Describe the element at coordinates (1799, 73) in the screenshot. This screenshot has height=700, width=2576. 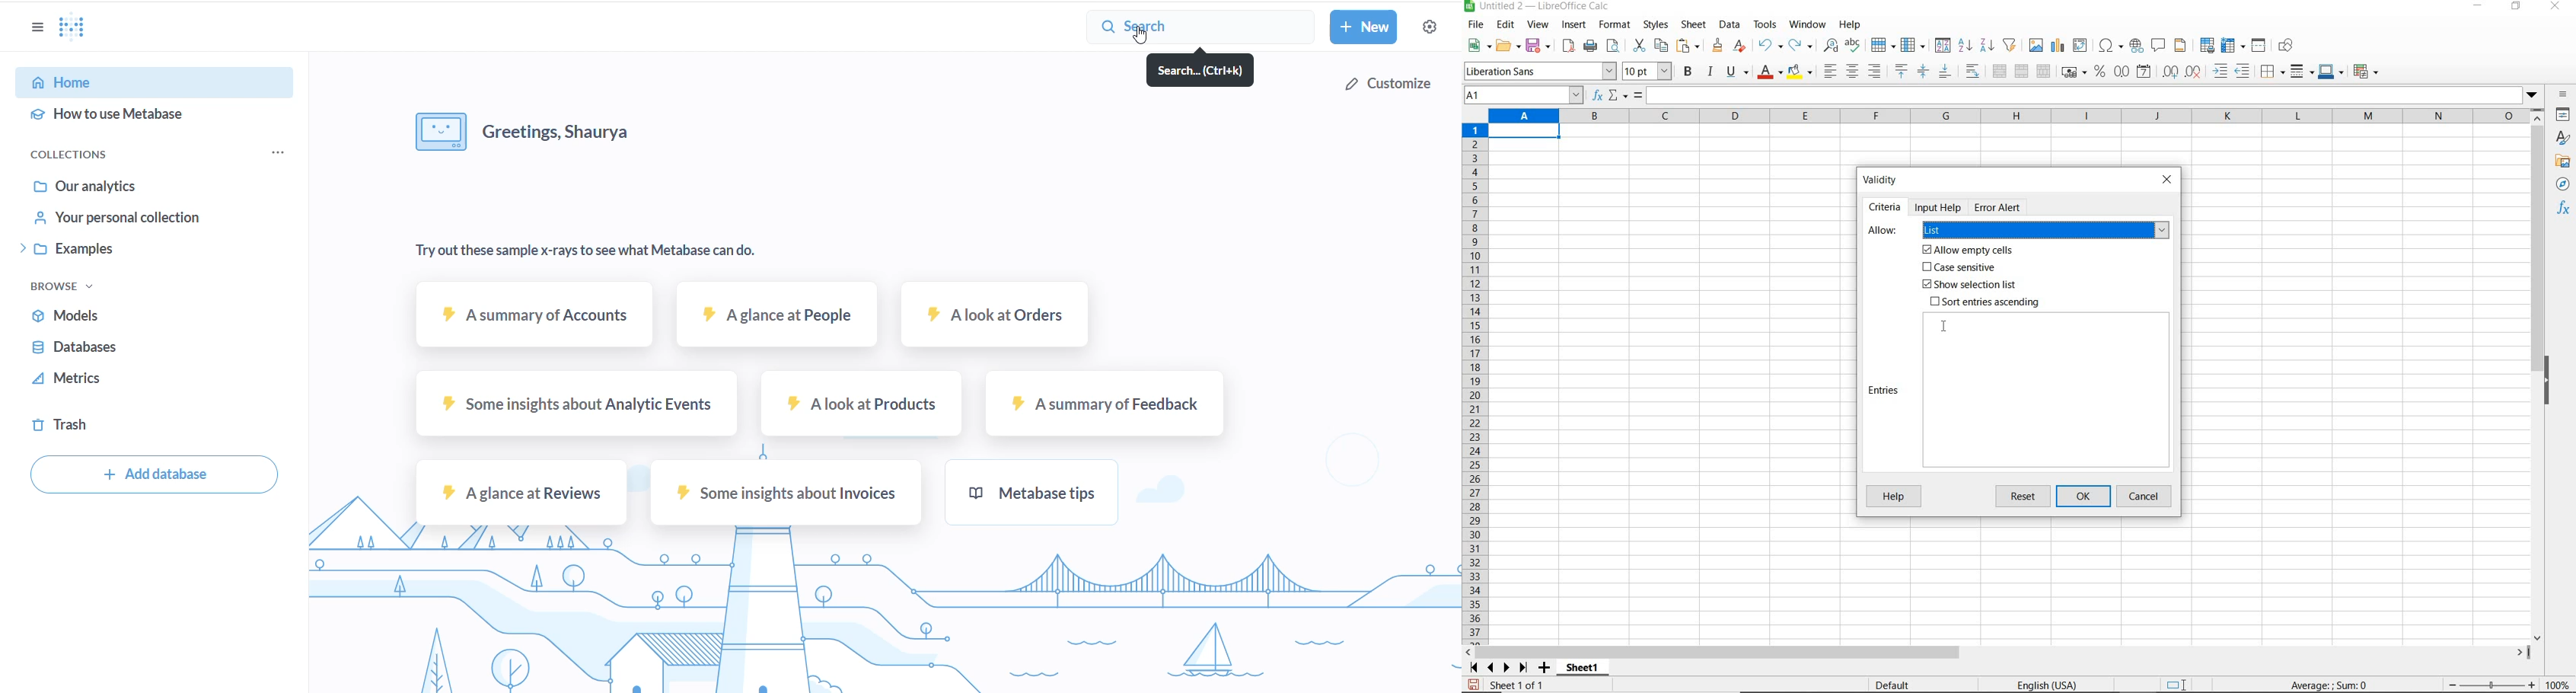
I see `background color` at that location.